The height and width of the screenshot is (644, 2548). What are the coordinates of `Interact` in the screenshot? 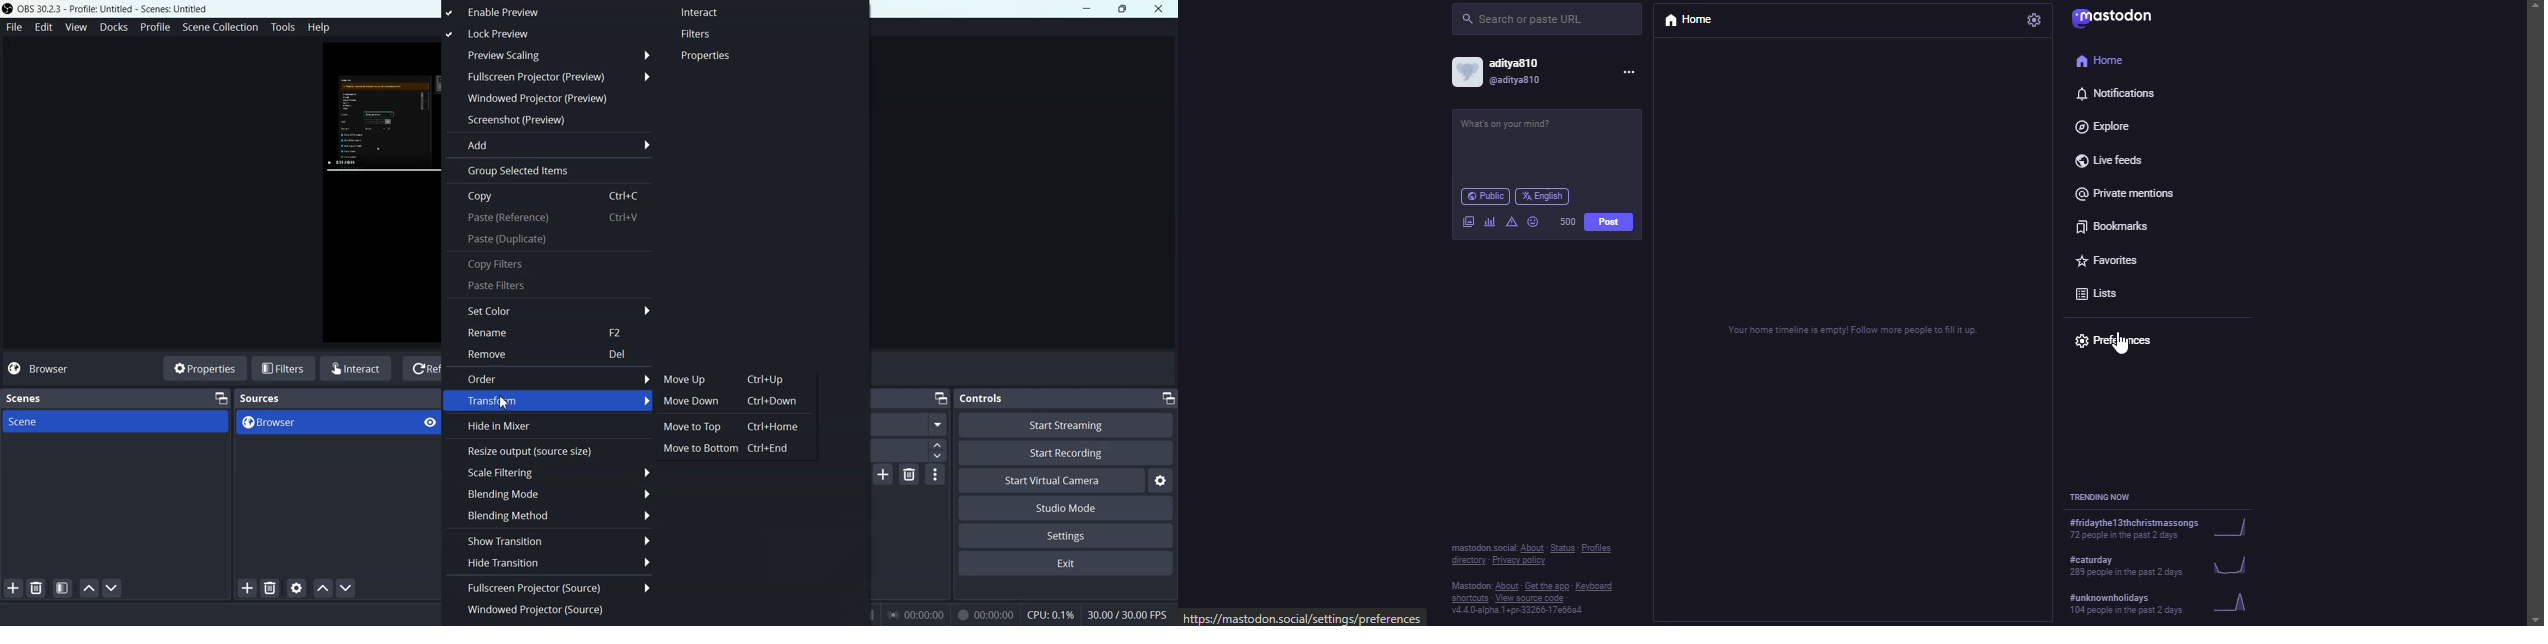 It's located at (705, 13).